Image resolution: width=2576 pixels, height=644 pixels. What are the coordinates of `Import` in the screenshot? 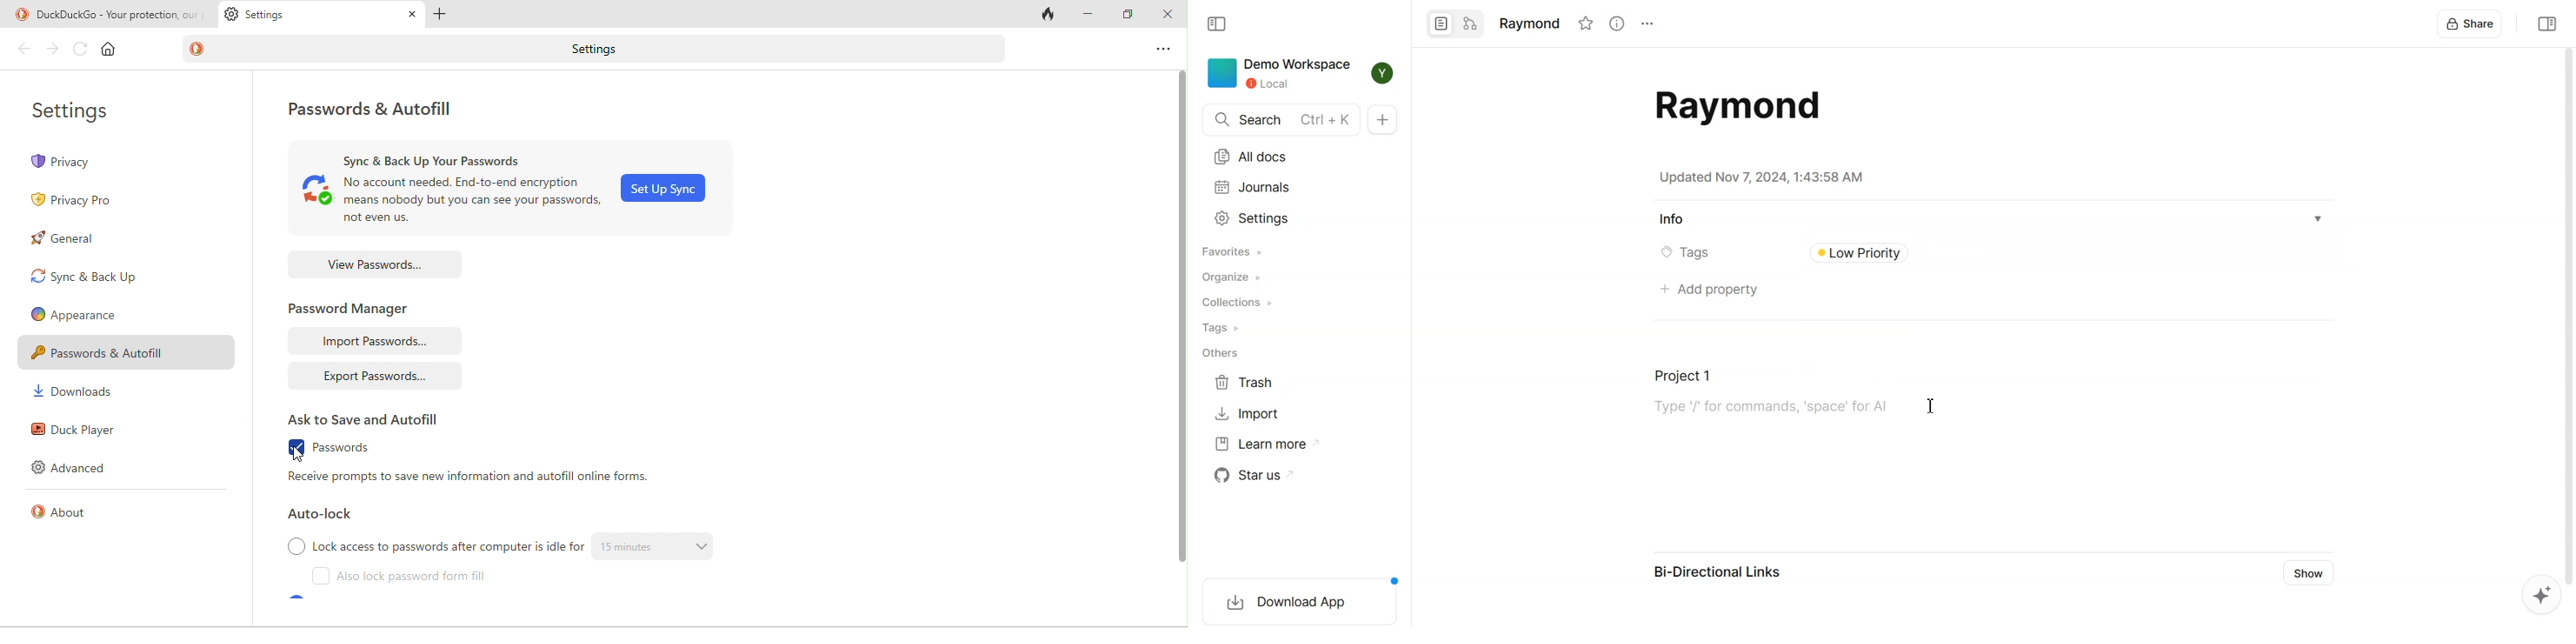 It's located at (1248, 412).